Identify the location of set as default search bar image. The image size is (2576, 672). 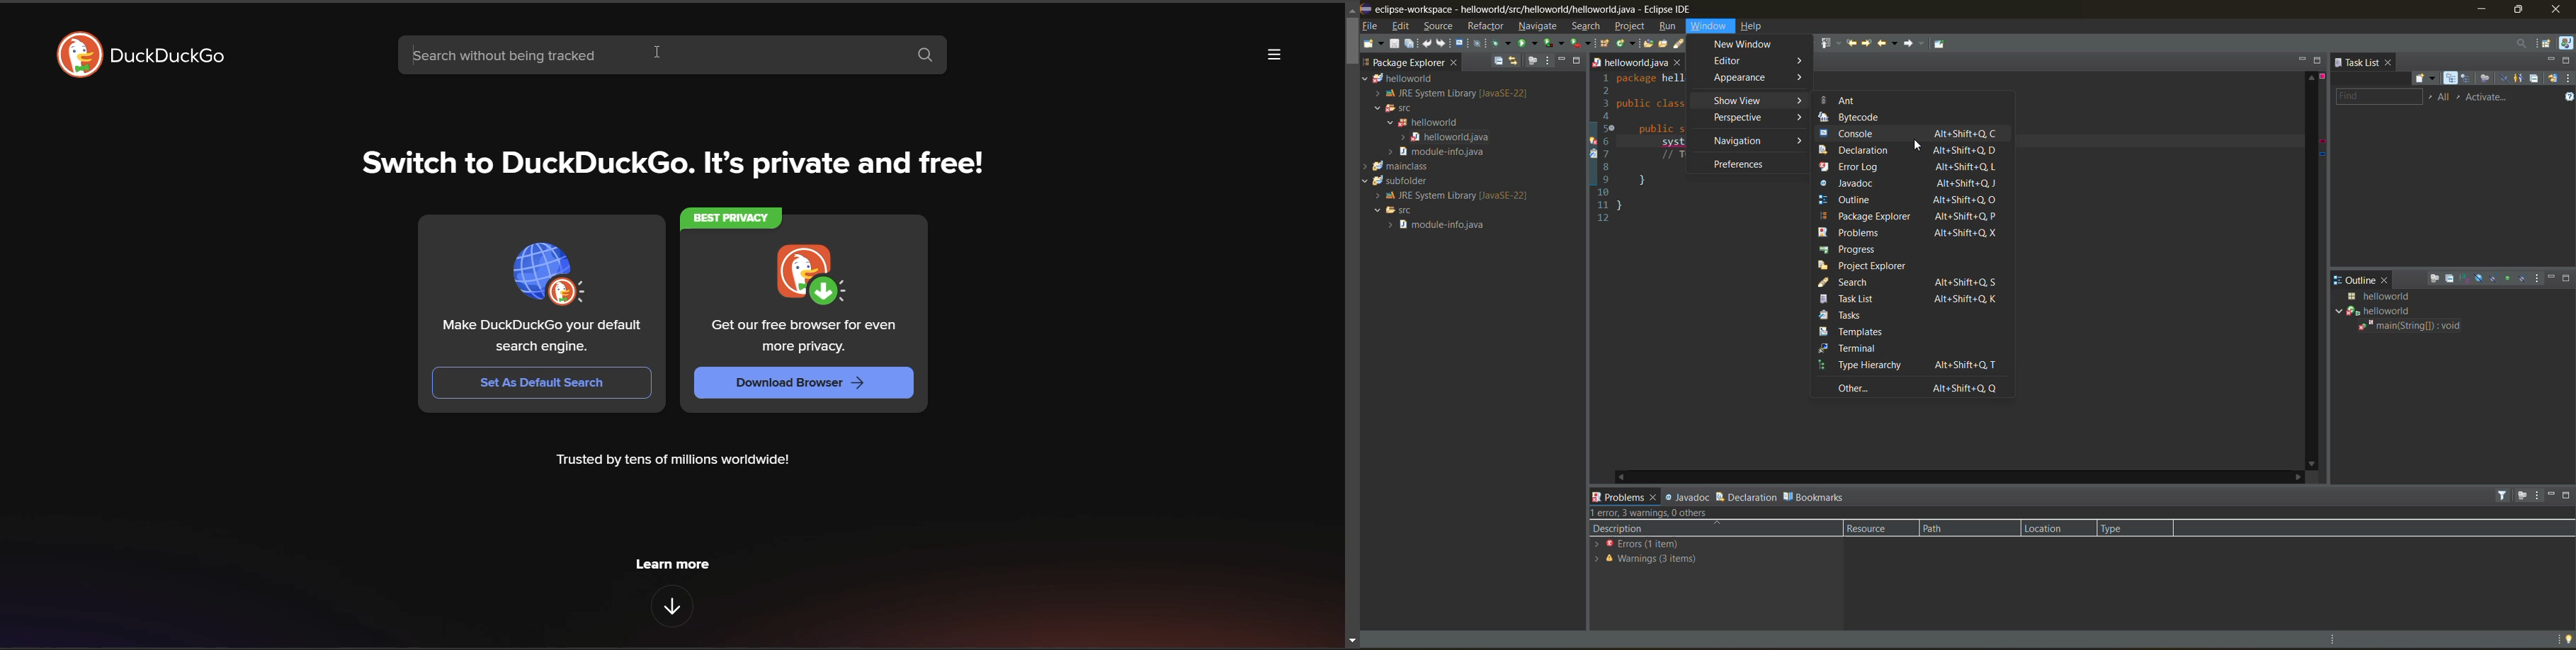
(547, 272).